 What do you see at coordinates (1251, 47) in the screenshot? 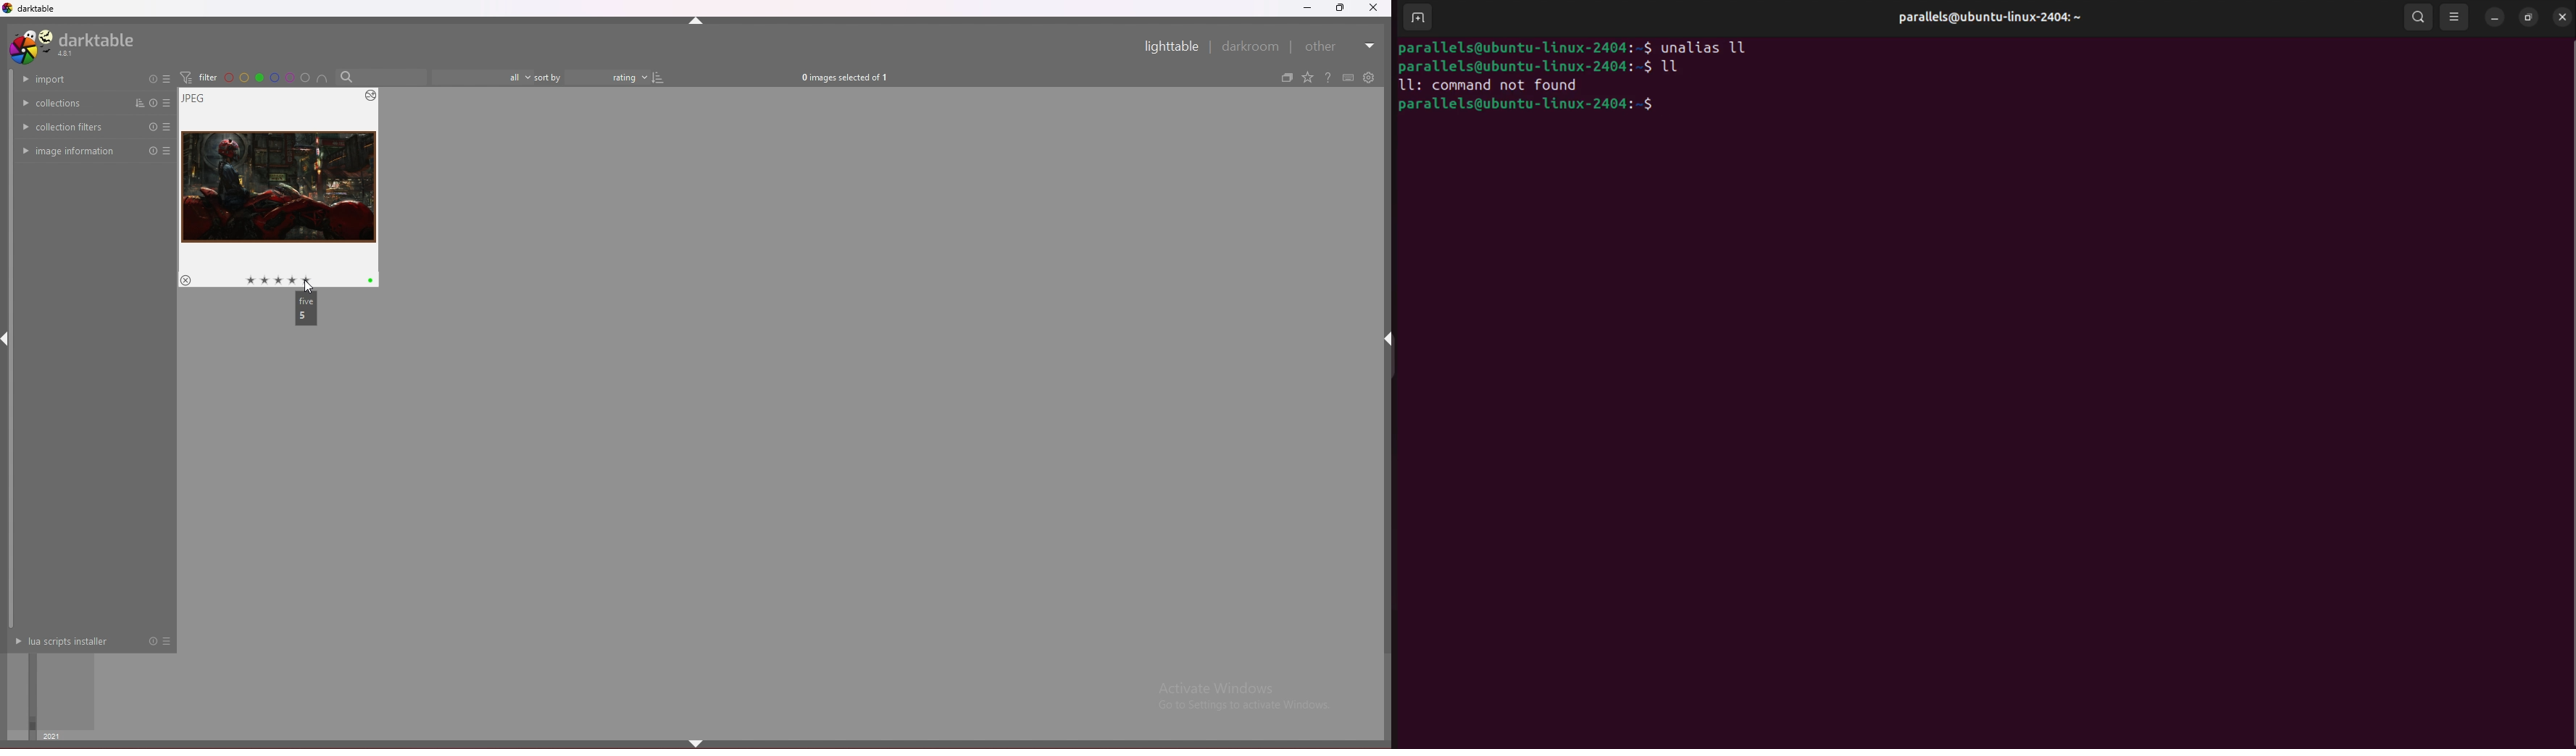
I see `darkroom` at bounding box center [1251, 47].